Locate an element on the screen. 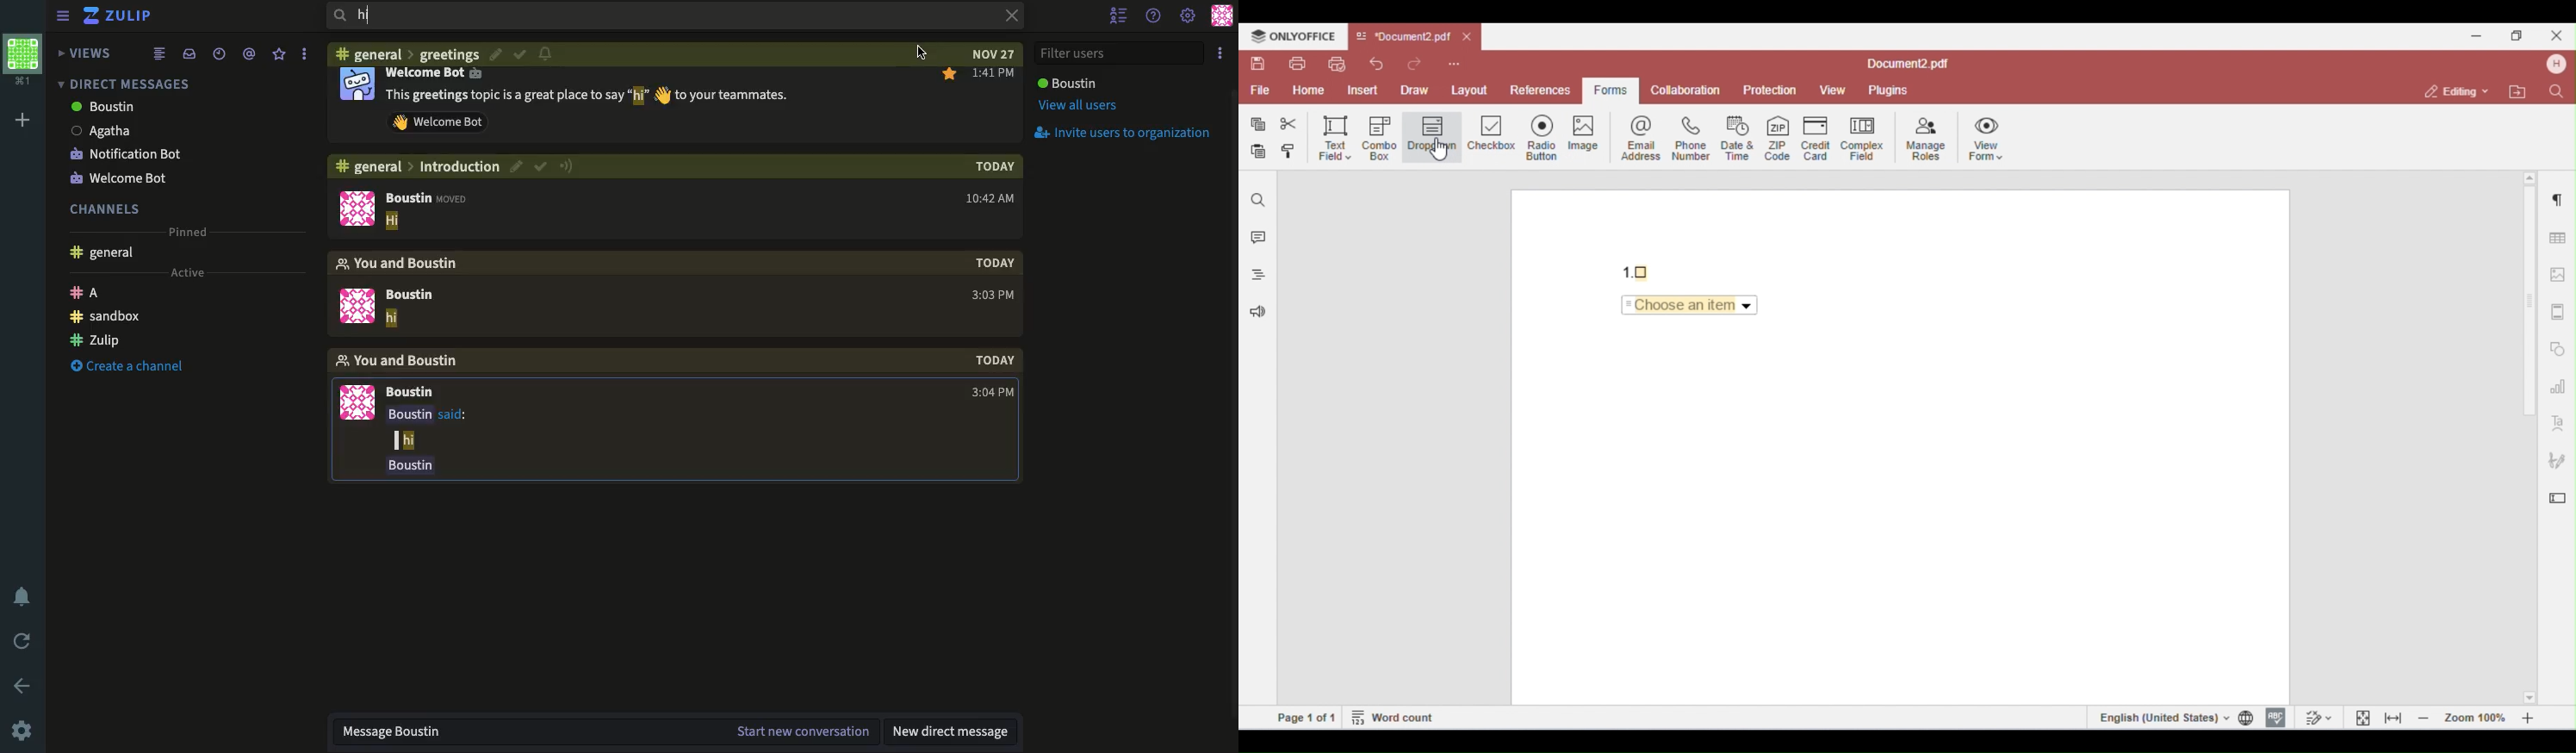 Image resolution: width=2576 pixels, height=756 pixels. Hide users list is located at coordinates (1120, 16).